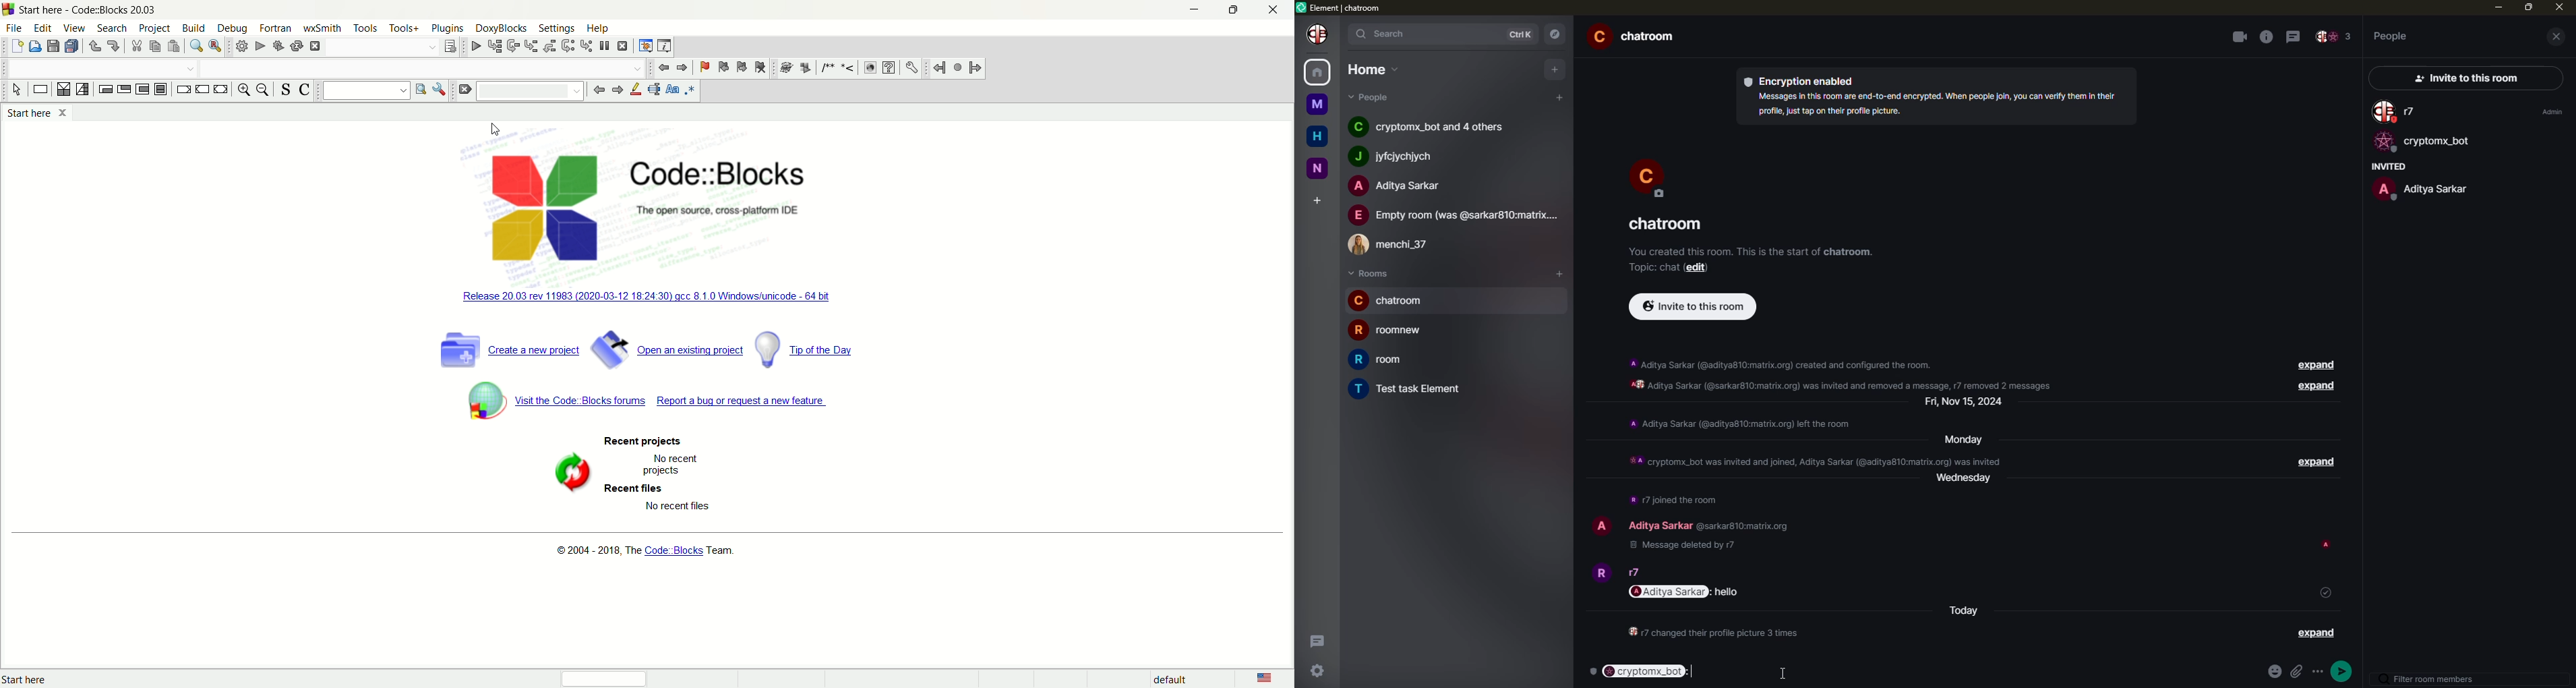  I want to click on add, so click(1559, 97).